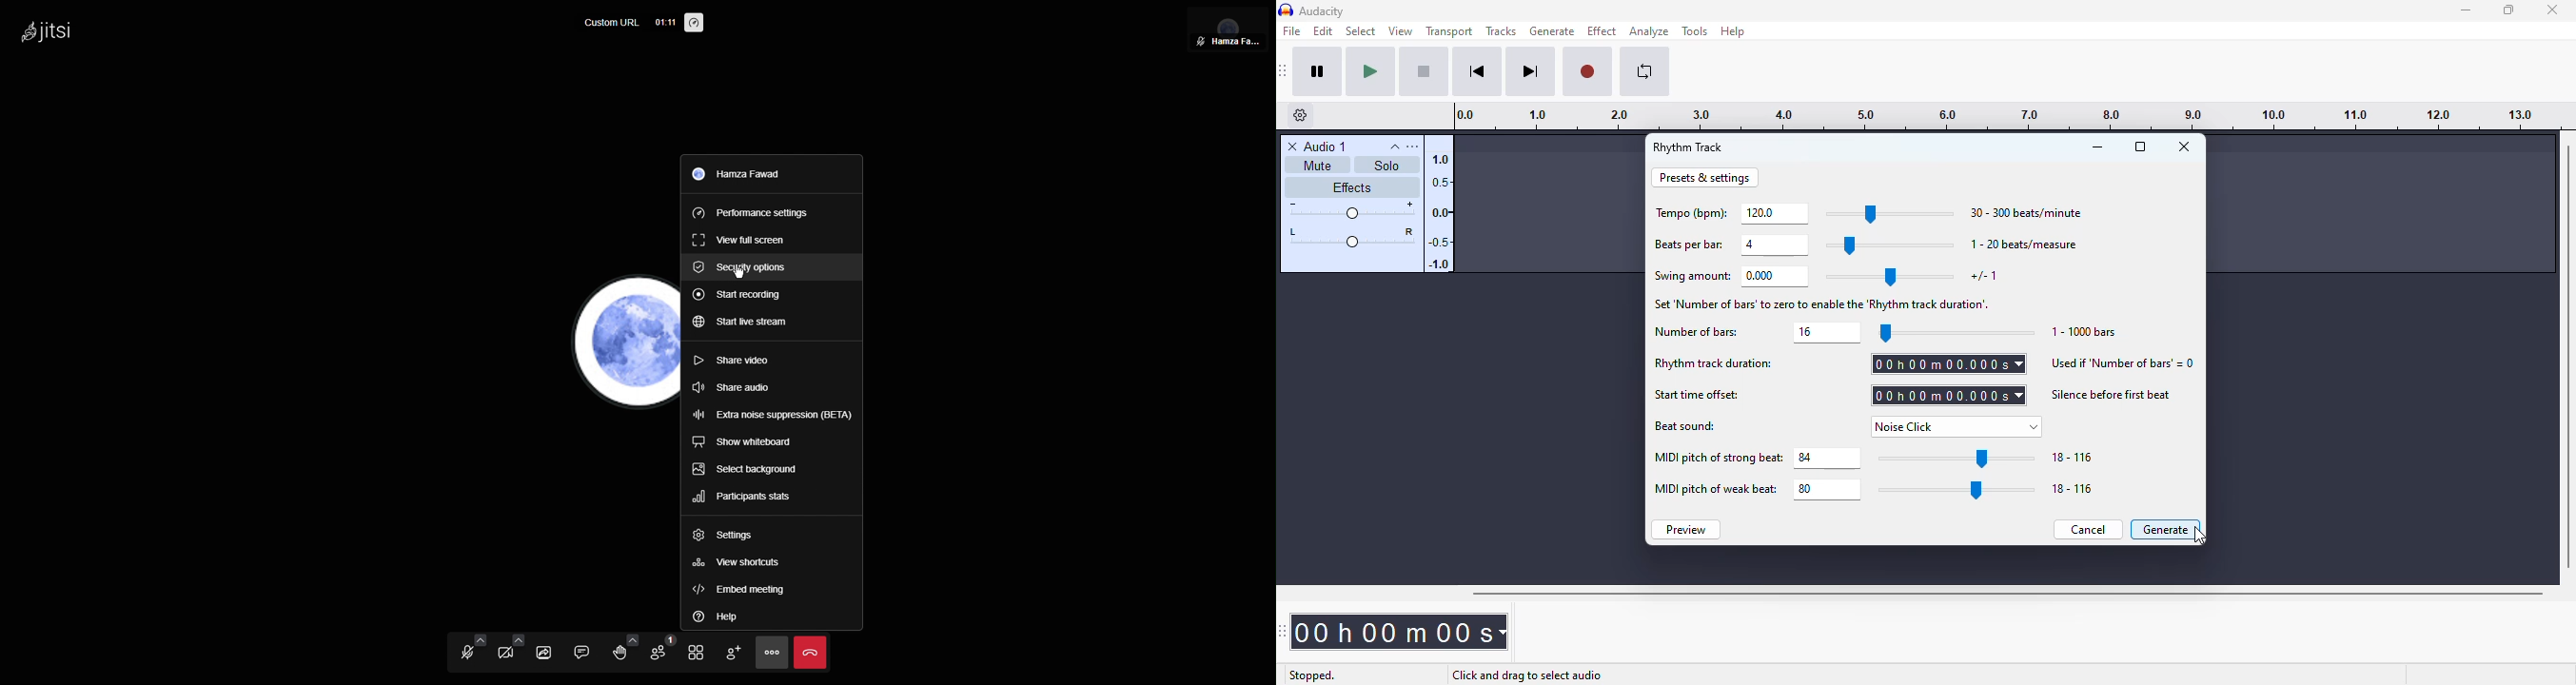 This screenshot has height=700, width=2576. Describe the element at coordinates (1999, 116) in the screenshot. I see `timeline` at that location.